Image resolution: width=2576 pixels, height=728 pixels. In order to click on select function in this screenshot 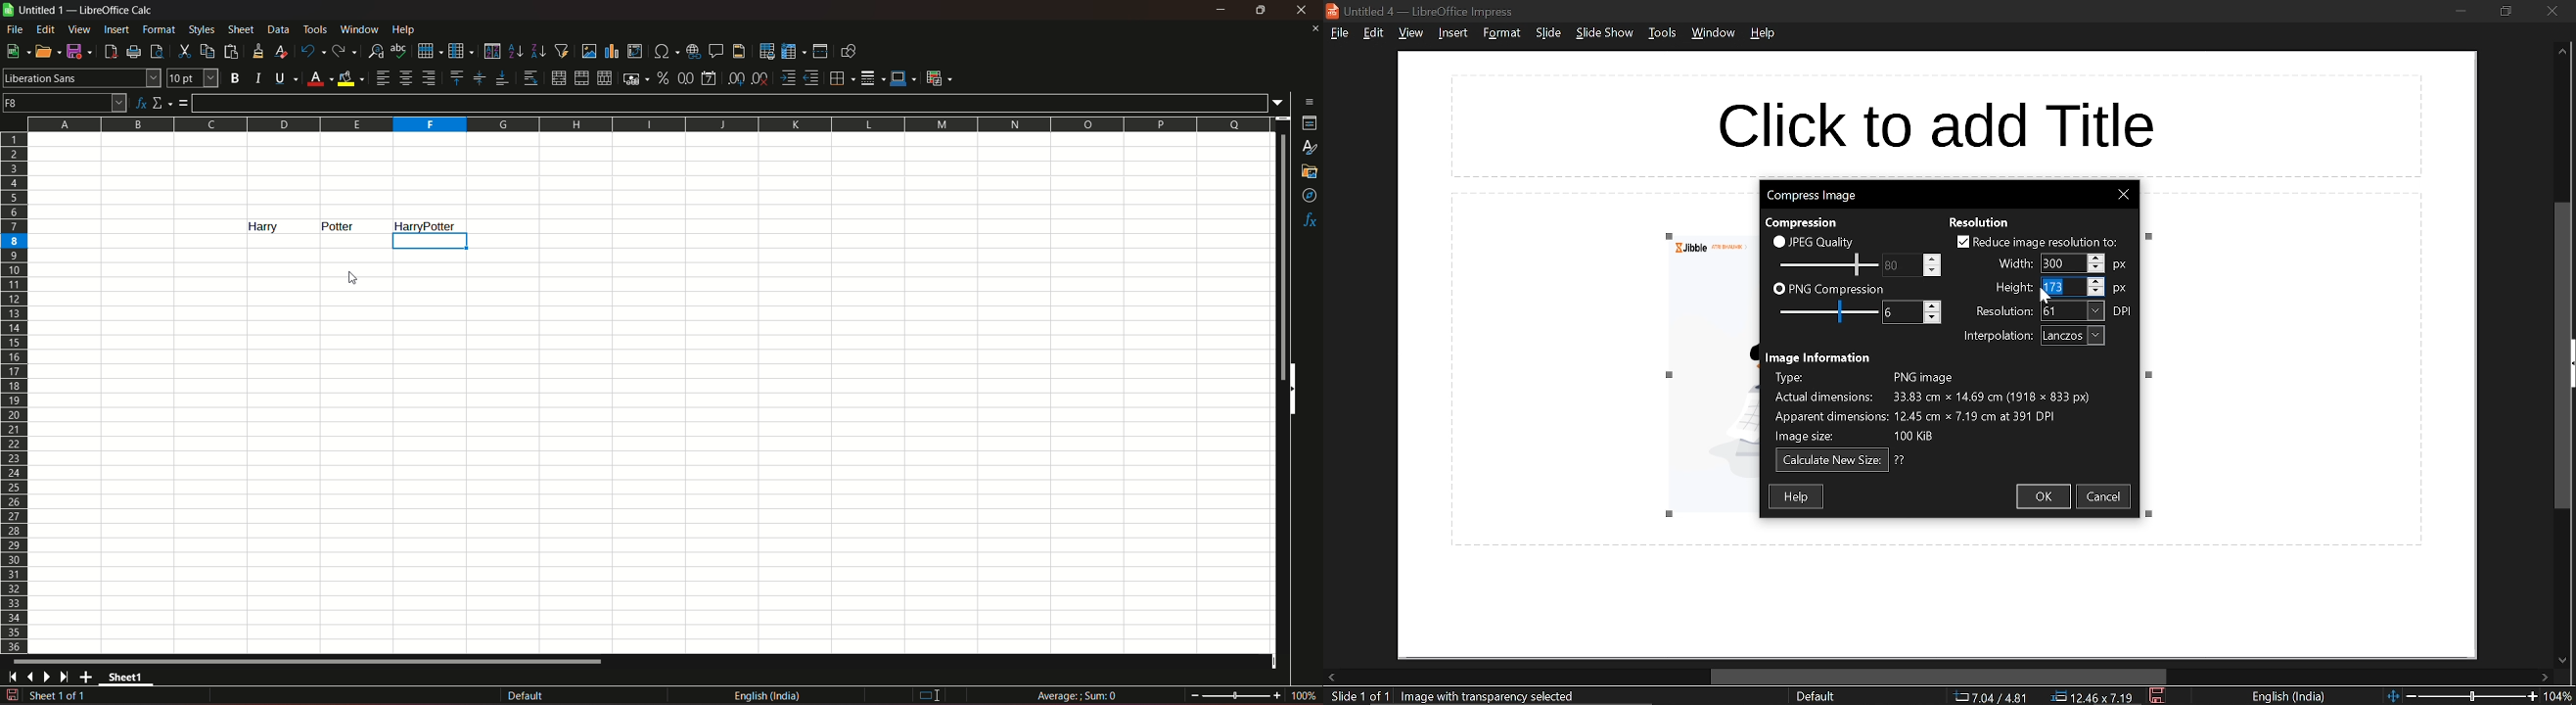, I will do `click(163, 102)`.